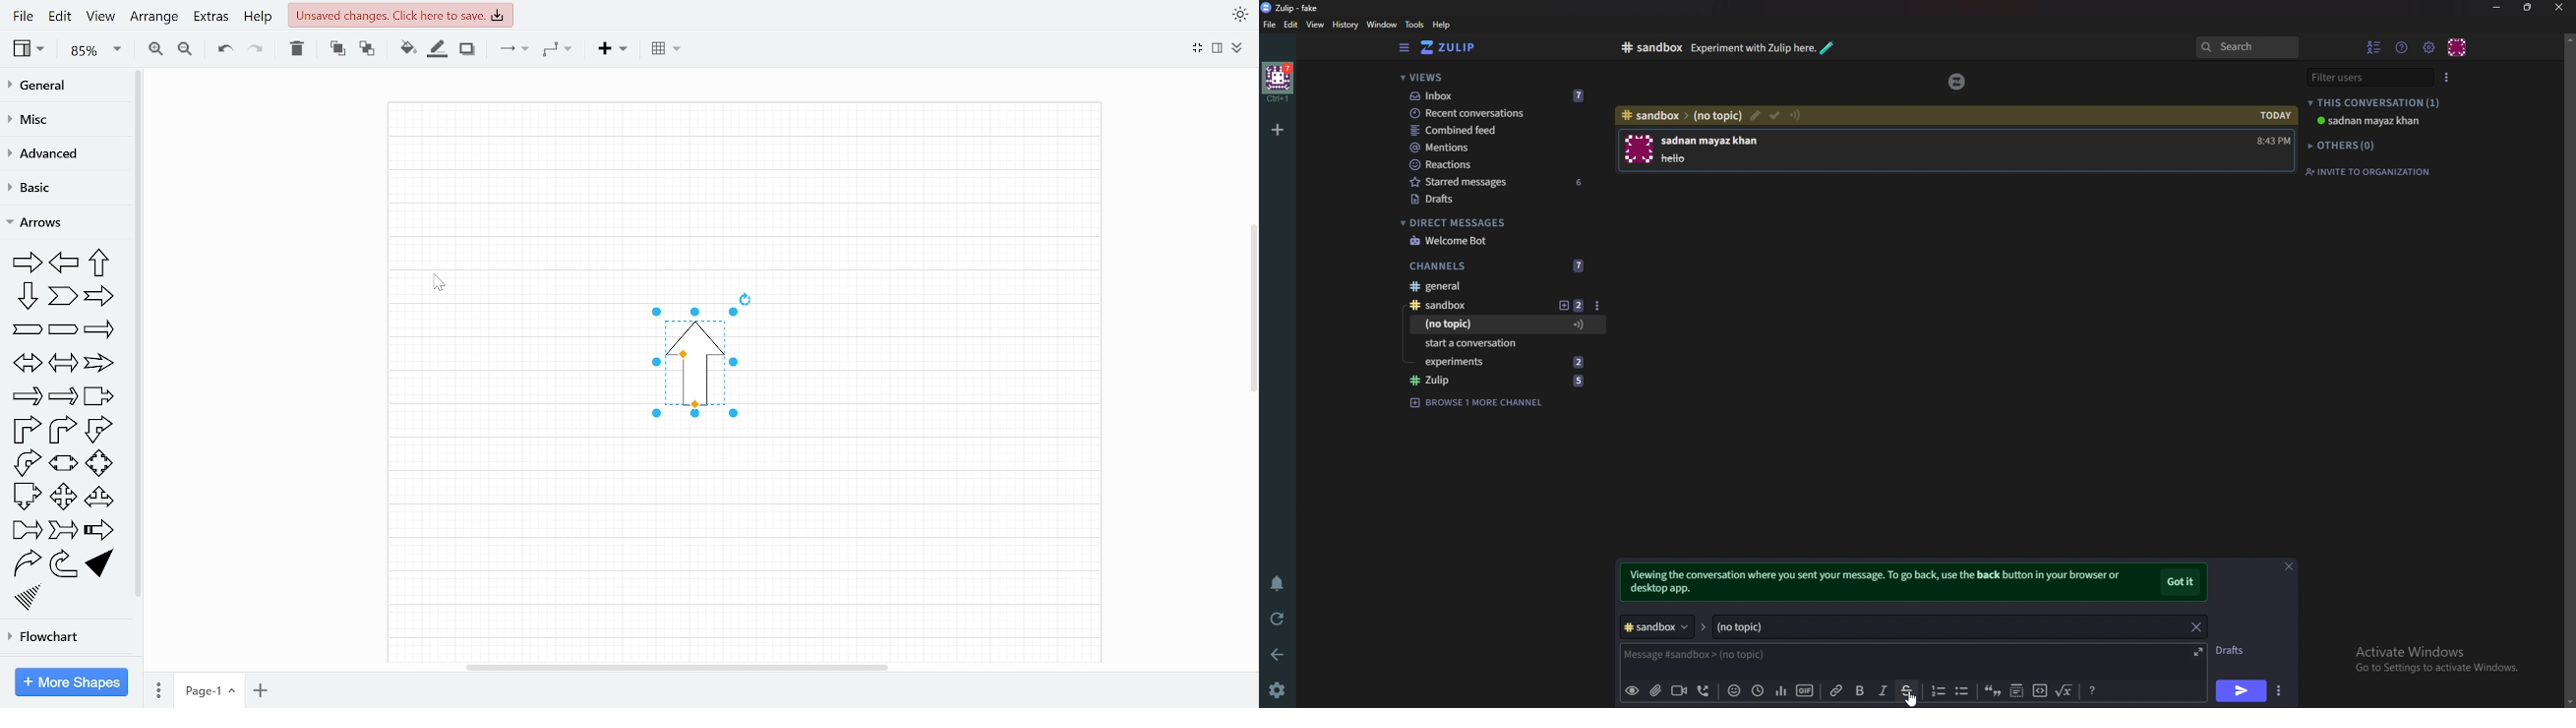  Describe the element at coordinates (2451, 76) in the screenshot. I see `user list style` at that location.